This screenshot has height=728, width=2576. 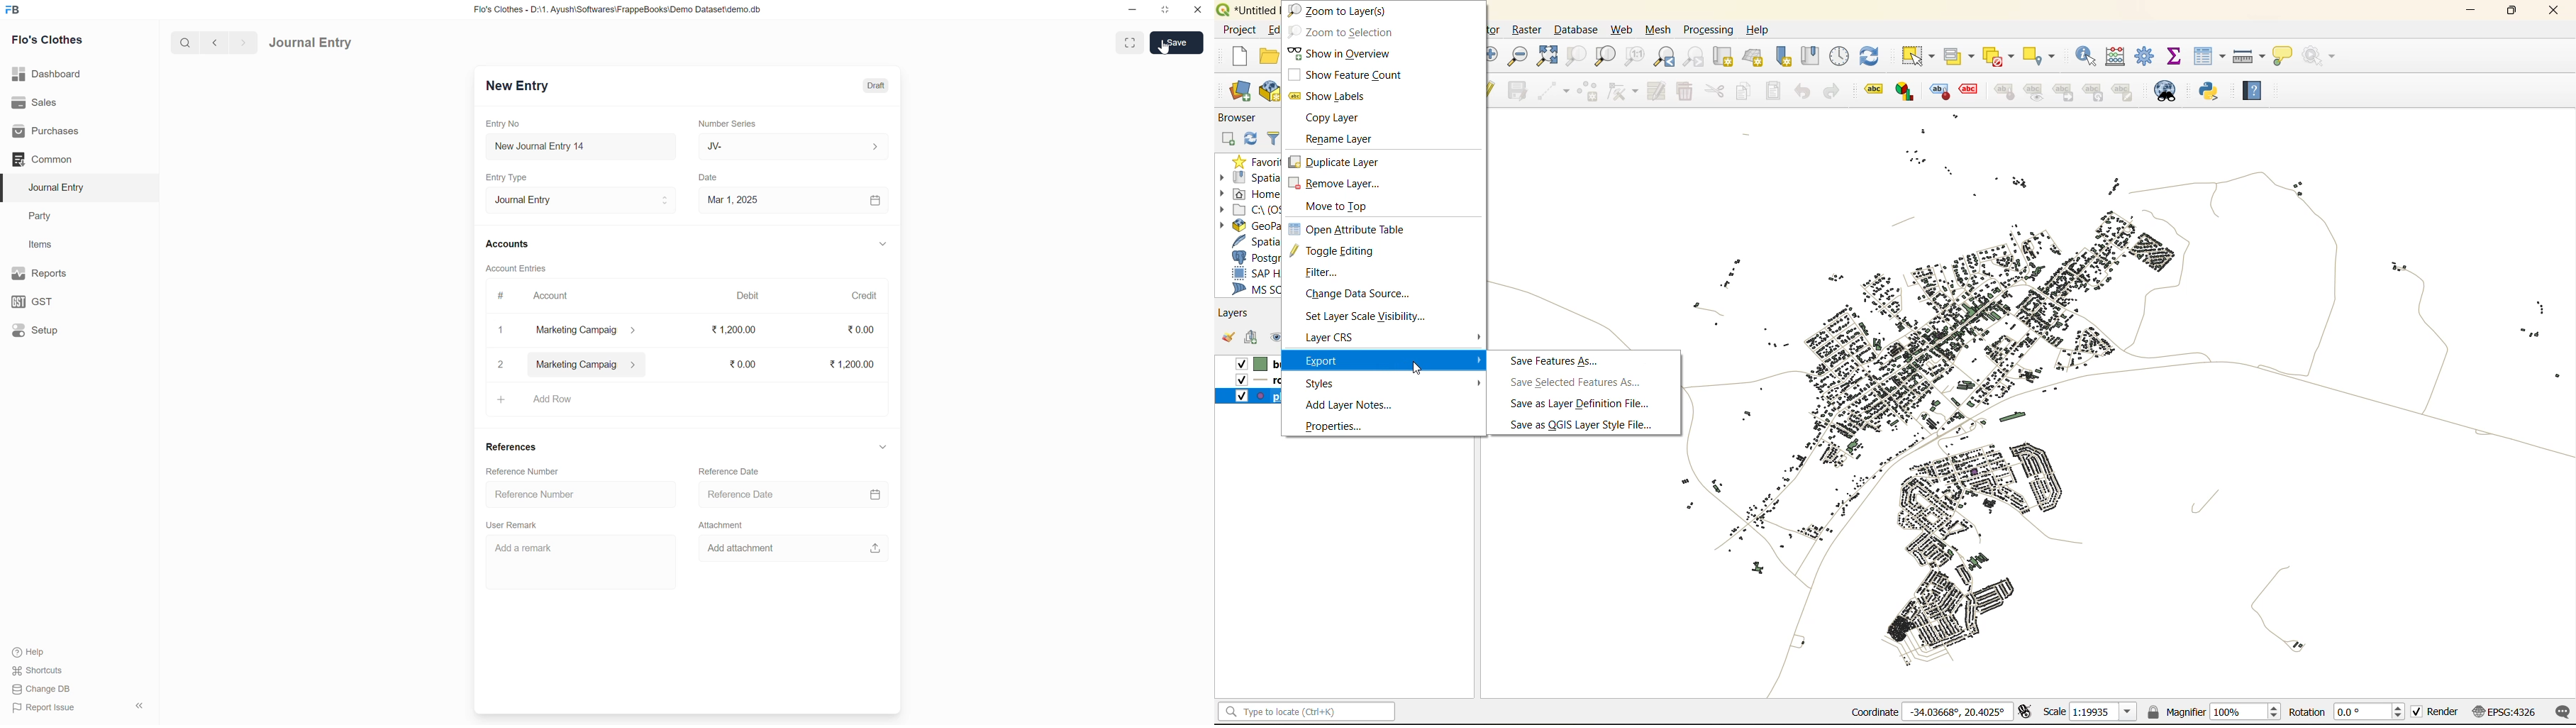 I want to click on Add row, so click(x=552, y=399).